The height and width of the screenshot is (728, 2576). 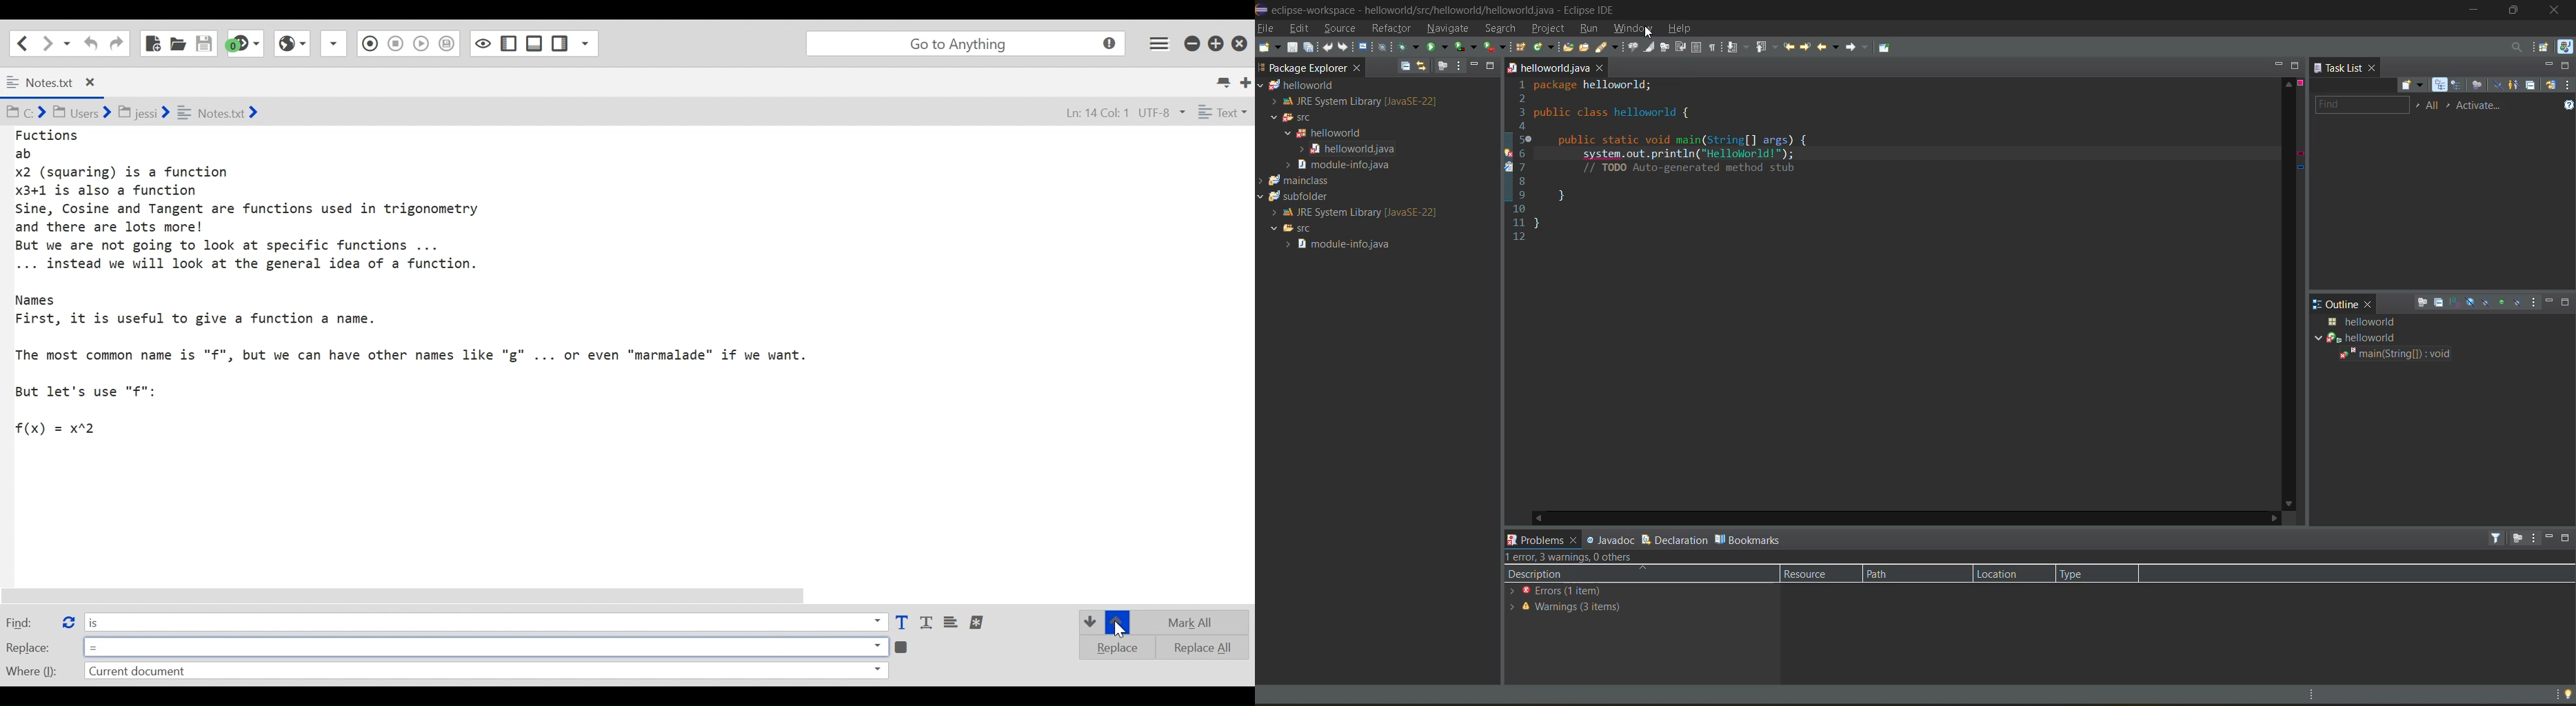 I want to click on window, so click(x=1632, y=30).